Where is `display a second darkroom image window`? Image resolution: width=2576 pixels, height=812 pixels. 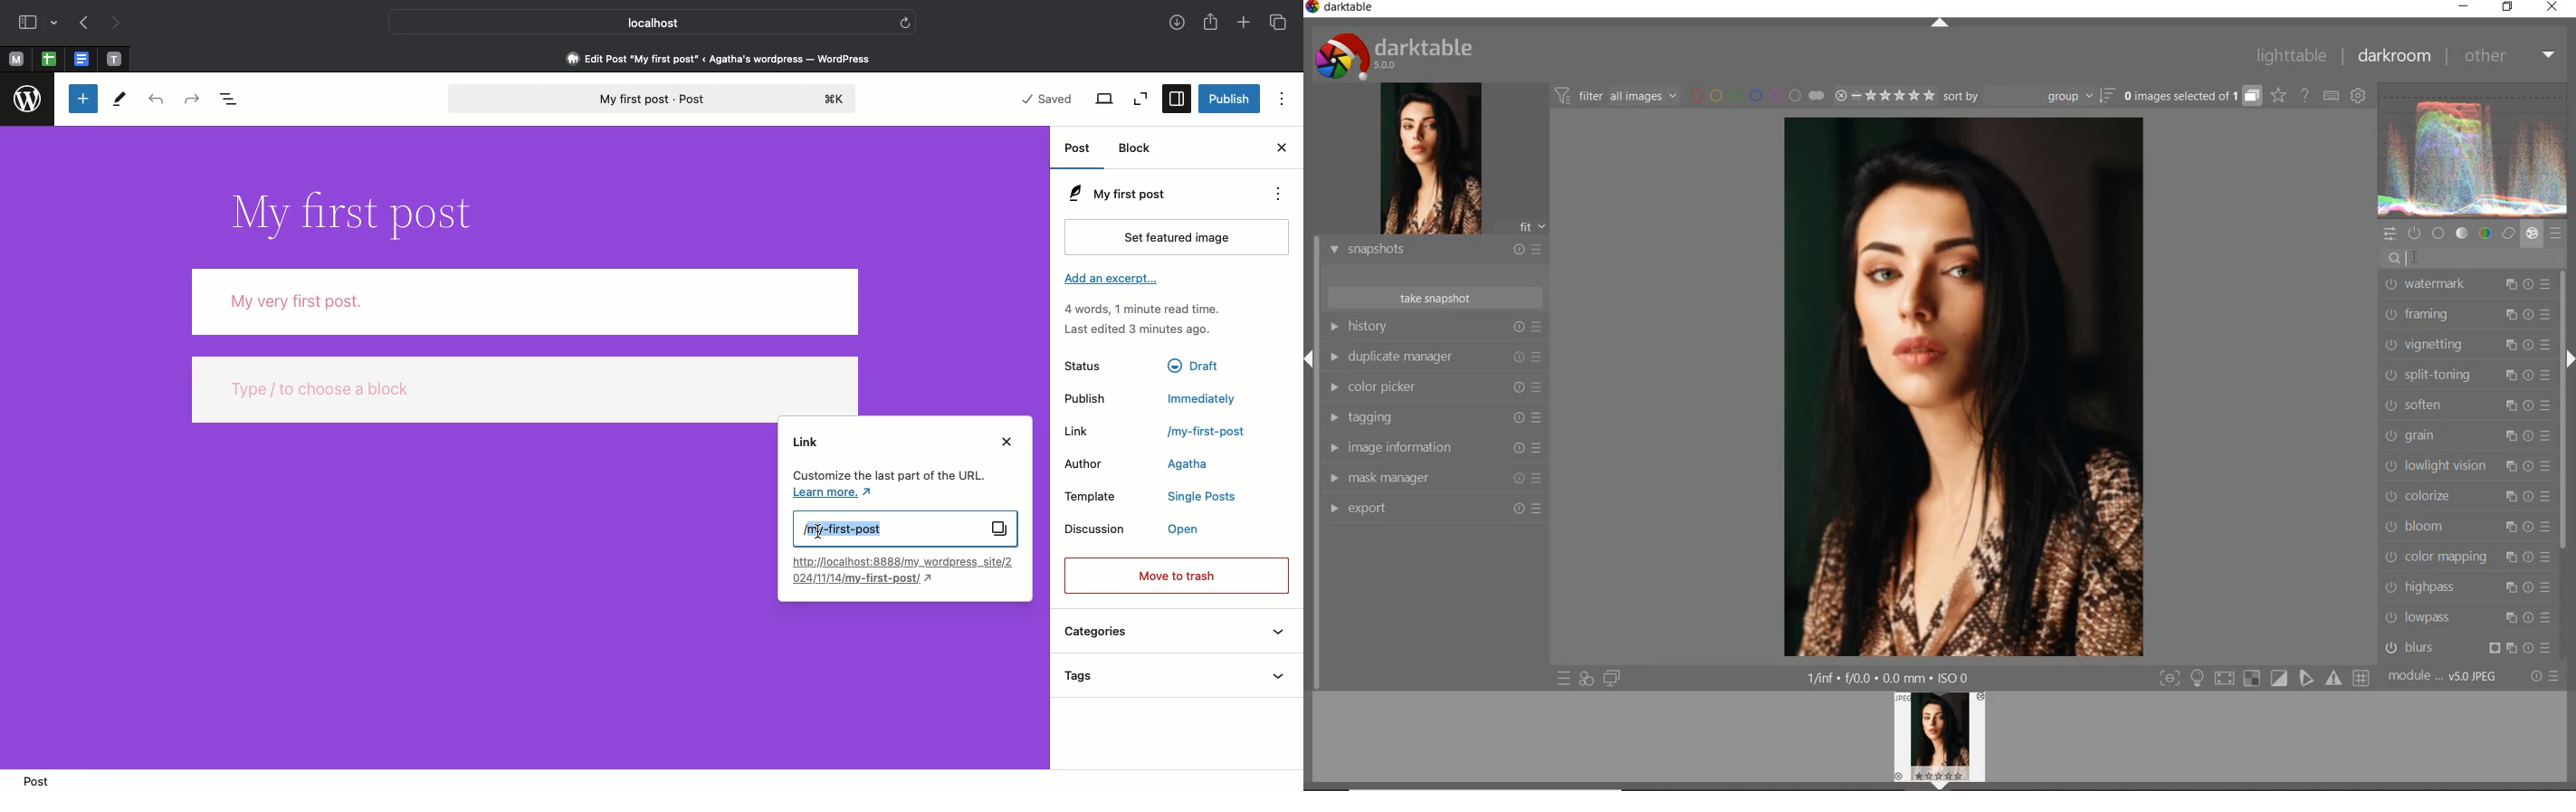
display a second darkroom image window is located at coordinates (1613, 677).